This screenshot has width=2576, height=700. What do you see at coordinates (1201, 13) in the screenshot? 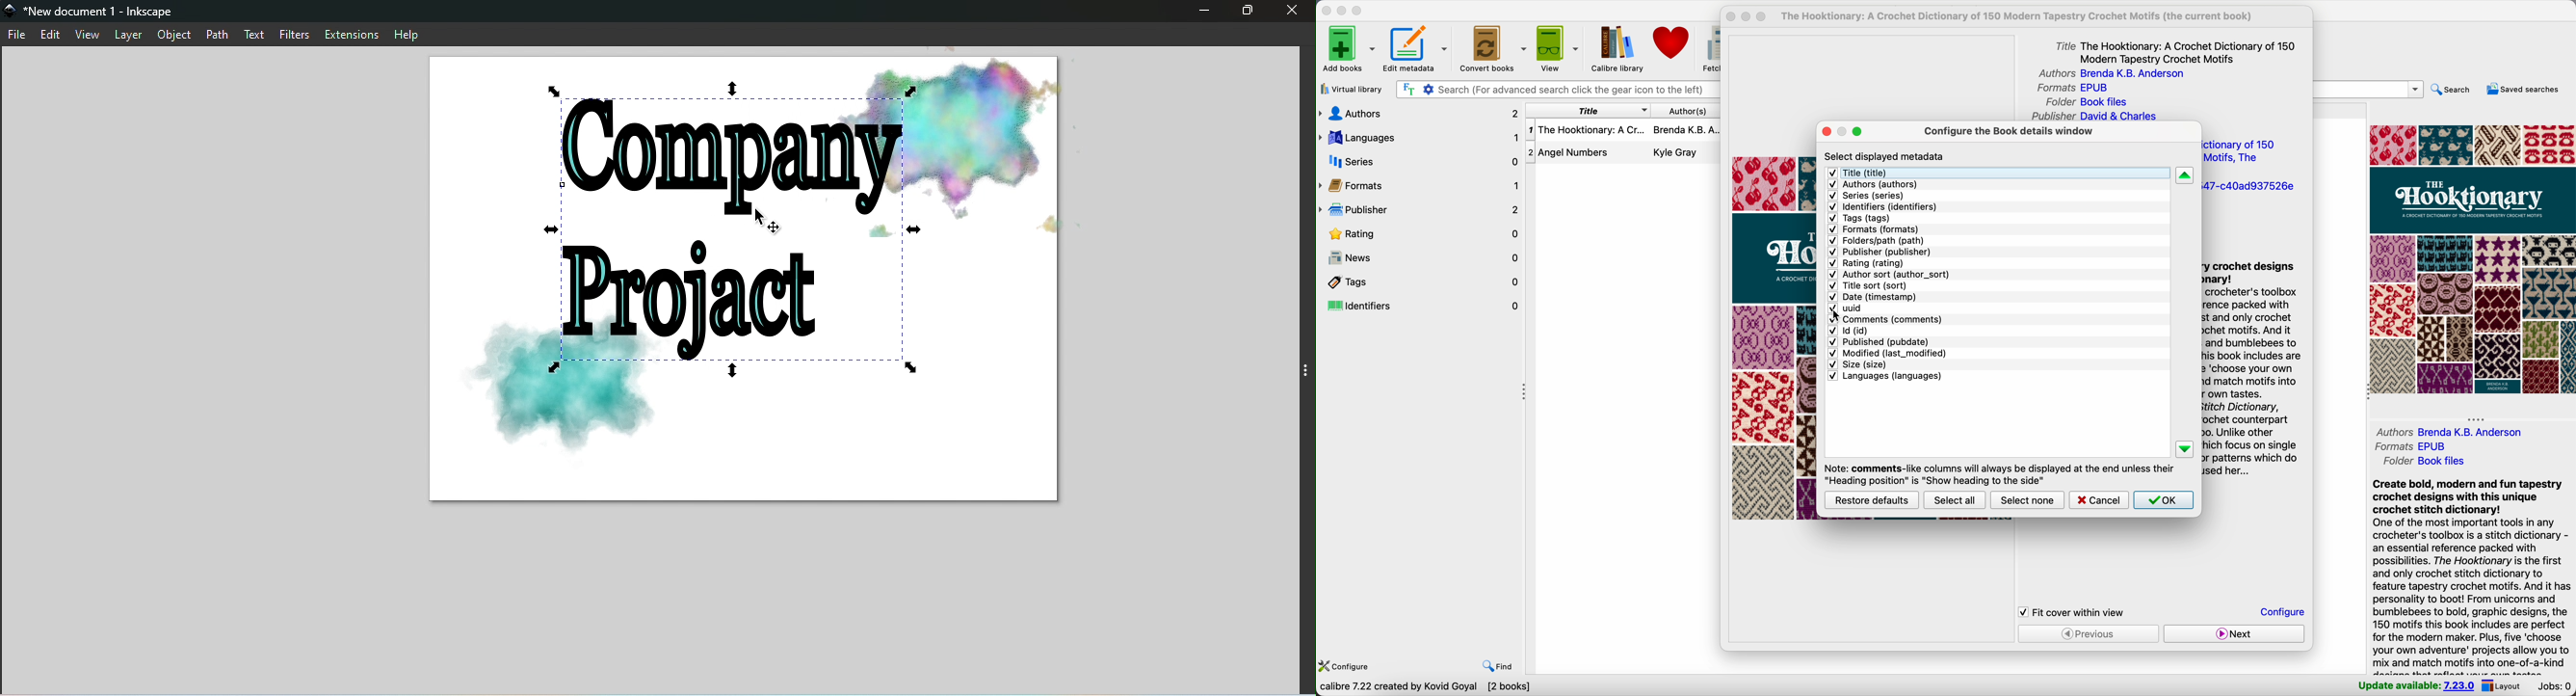
I see `Minimize` at bounding box center [1201, 13].